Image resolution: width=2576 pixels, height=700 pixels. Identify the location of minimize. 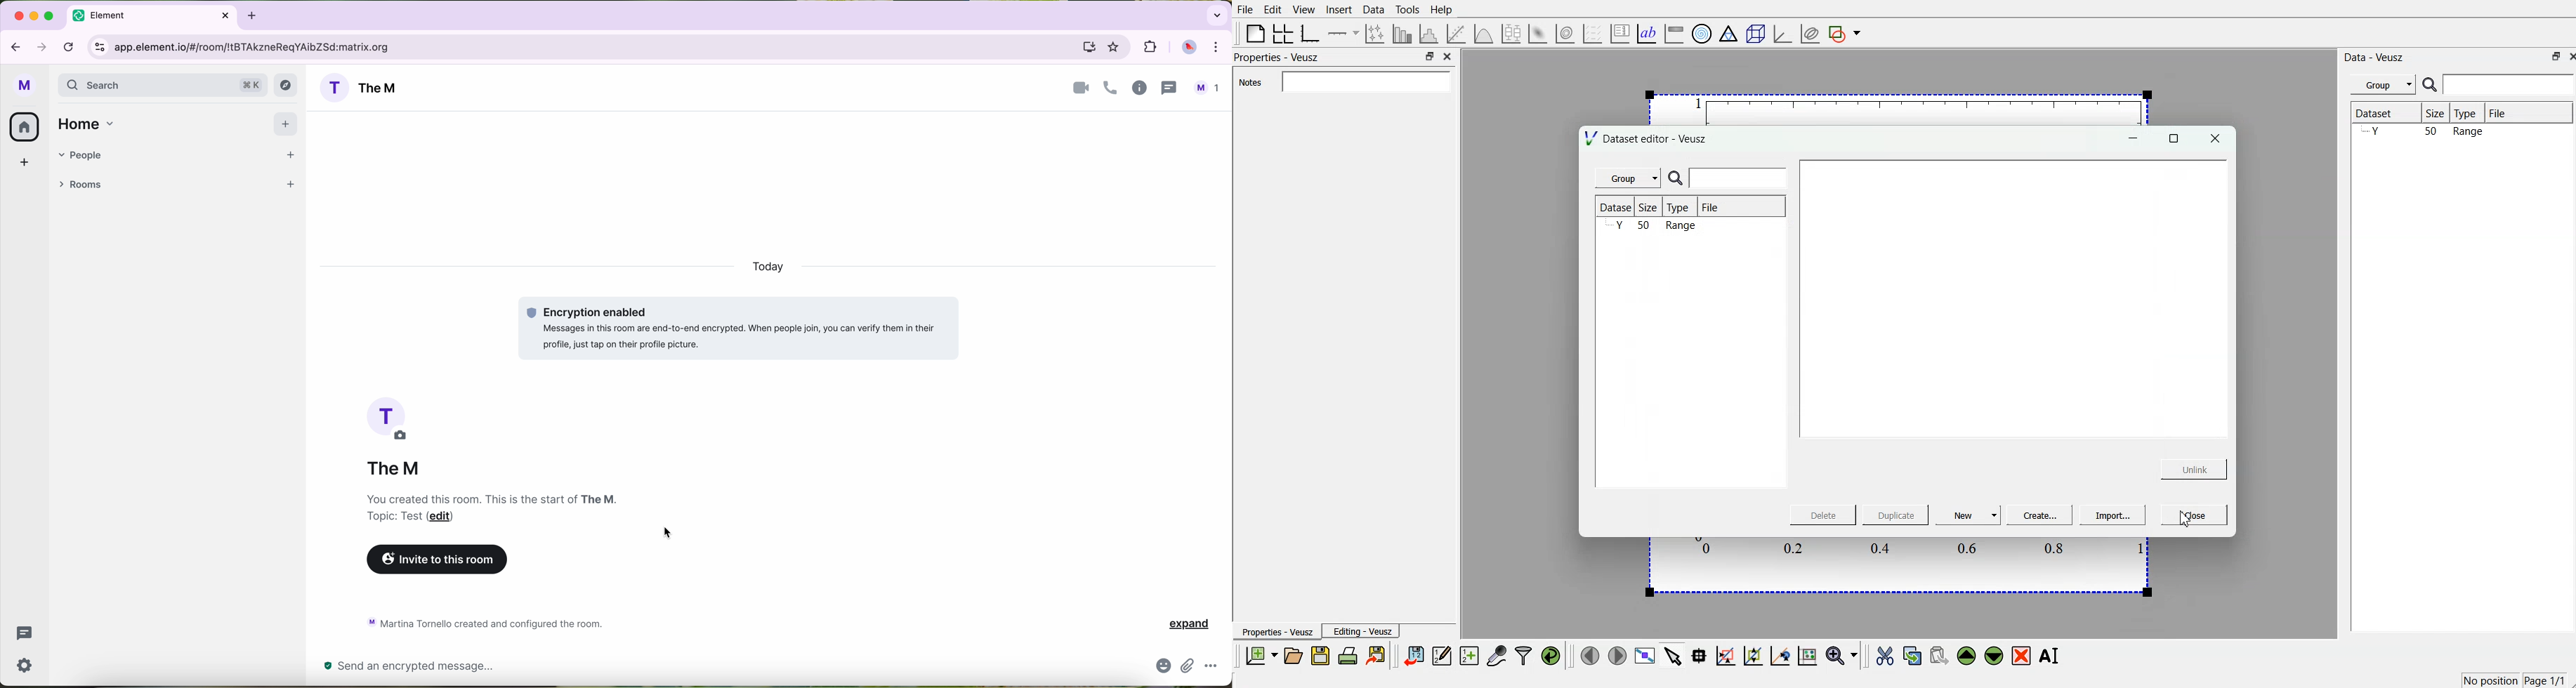
(35, 16).